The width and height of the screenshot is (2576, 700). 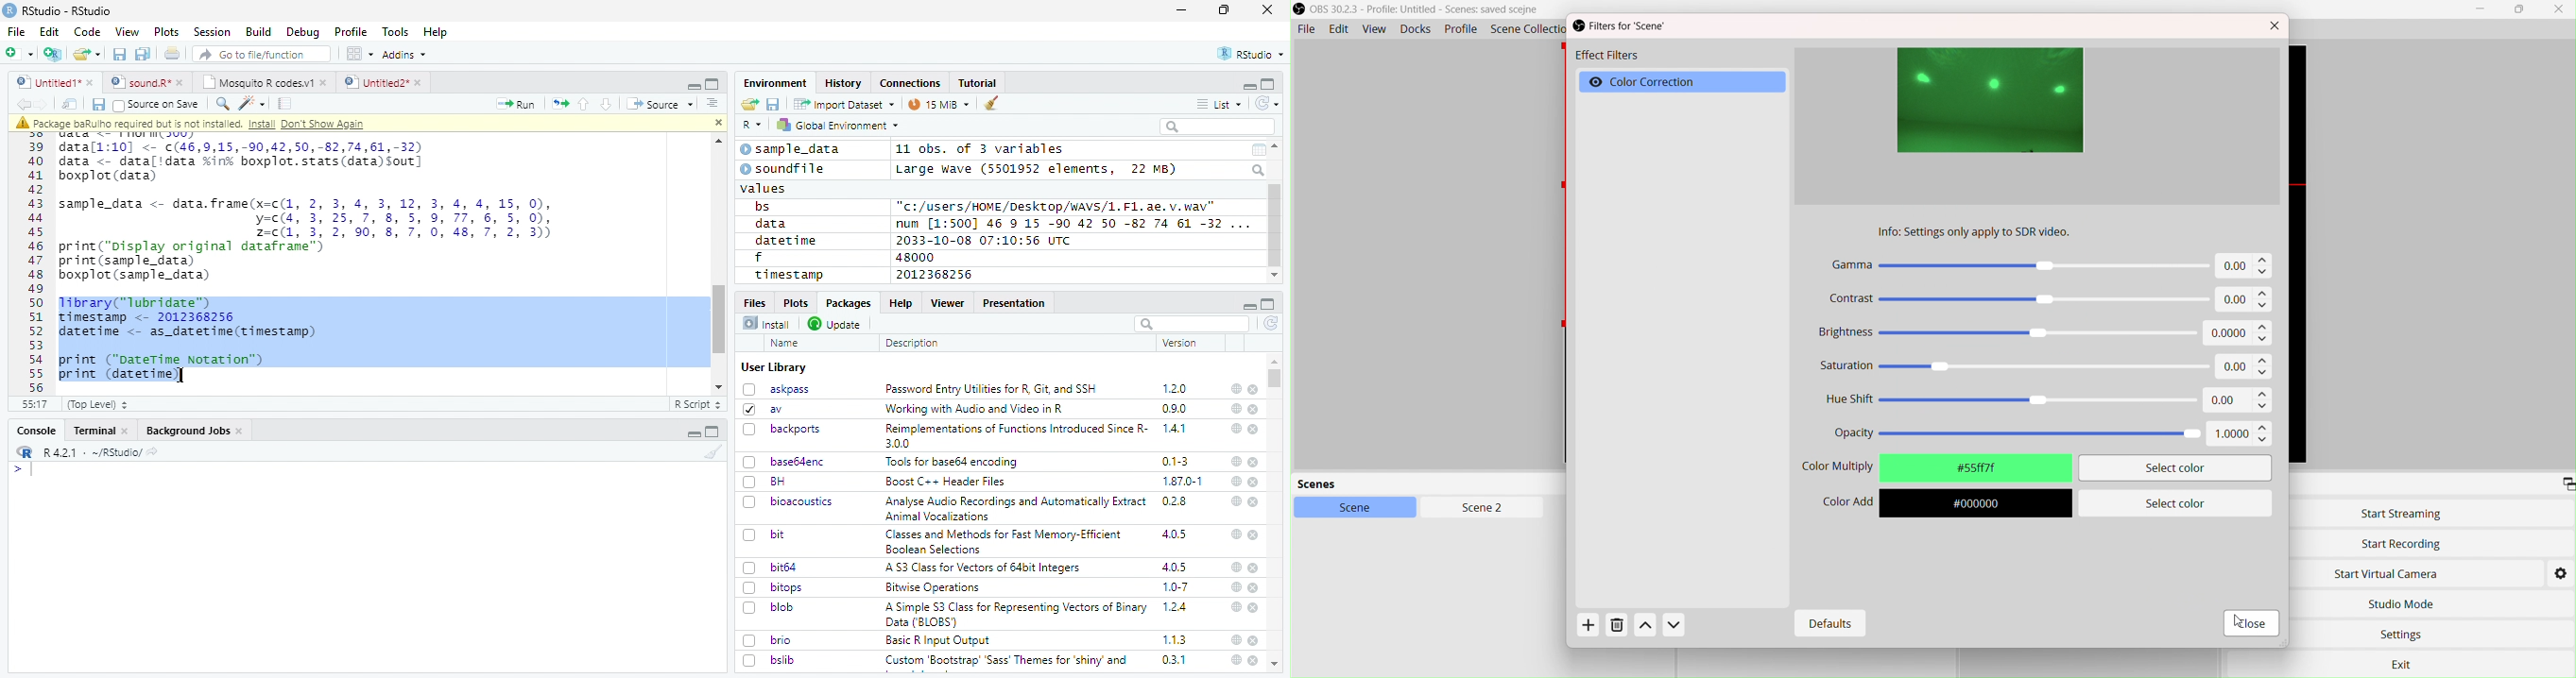 I want to click on Untitled2*, so click(x=386, y=83).